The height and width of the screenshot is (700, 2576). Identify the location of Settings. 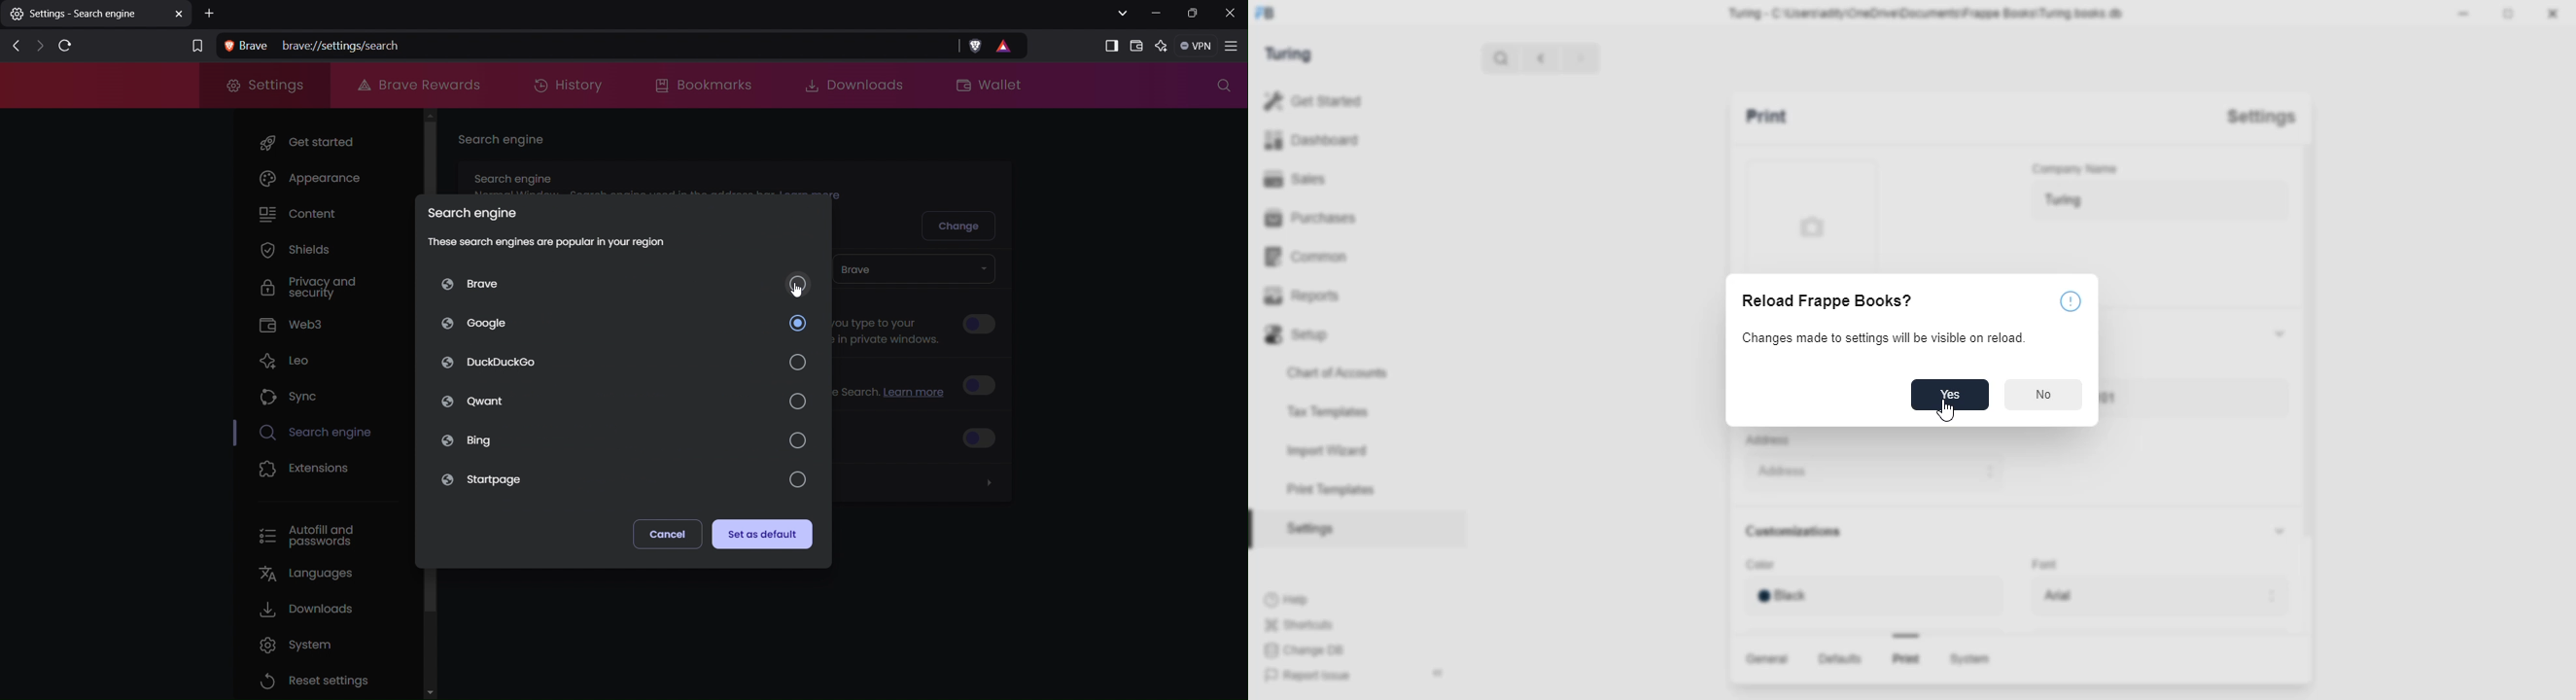
(2260, 117).